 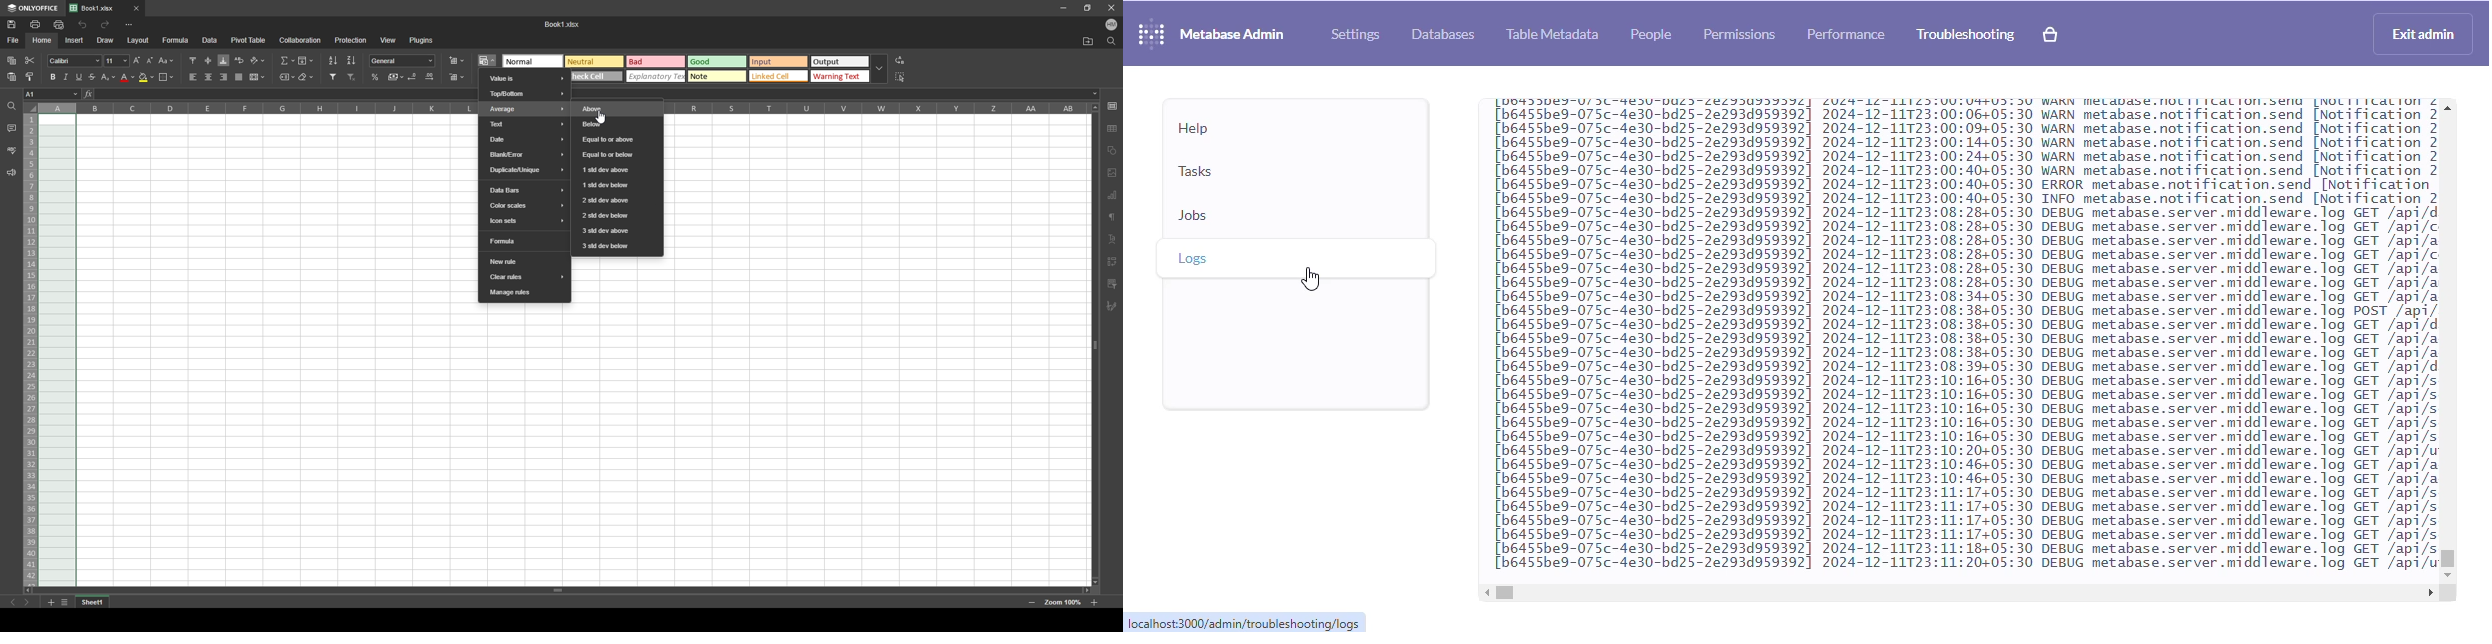 What do you see at coordinates (147, 77) in the screenshot?
I see `fill color` at bounding box center [147, 77].